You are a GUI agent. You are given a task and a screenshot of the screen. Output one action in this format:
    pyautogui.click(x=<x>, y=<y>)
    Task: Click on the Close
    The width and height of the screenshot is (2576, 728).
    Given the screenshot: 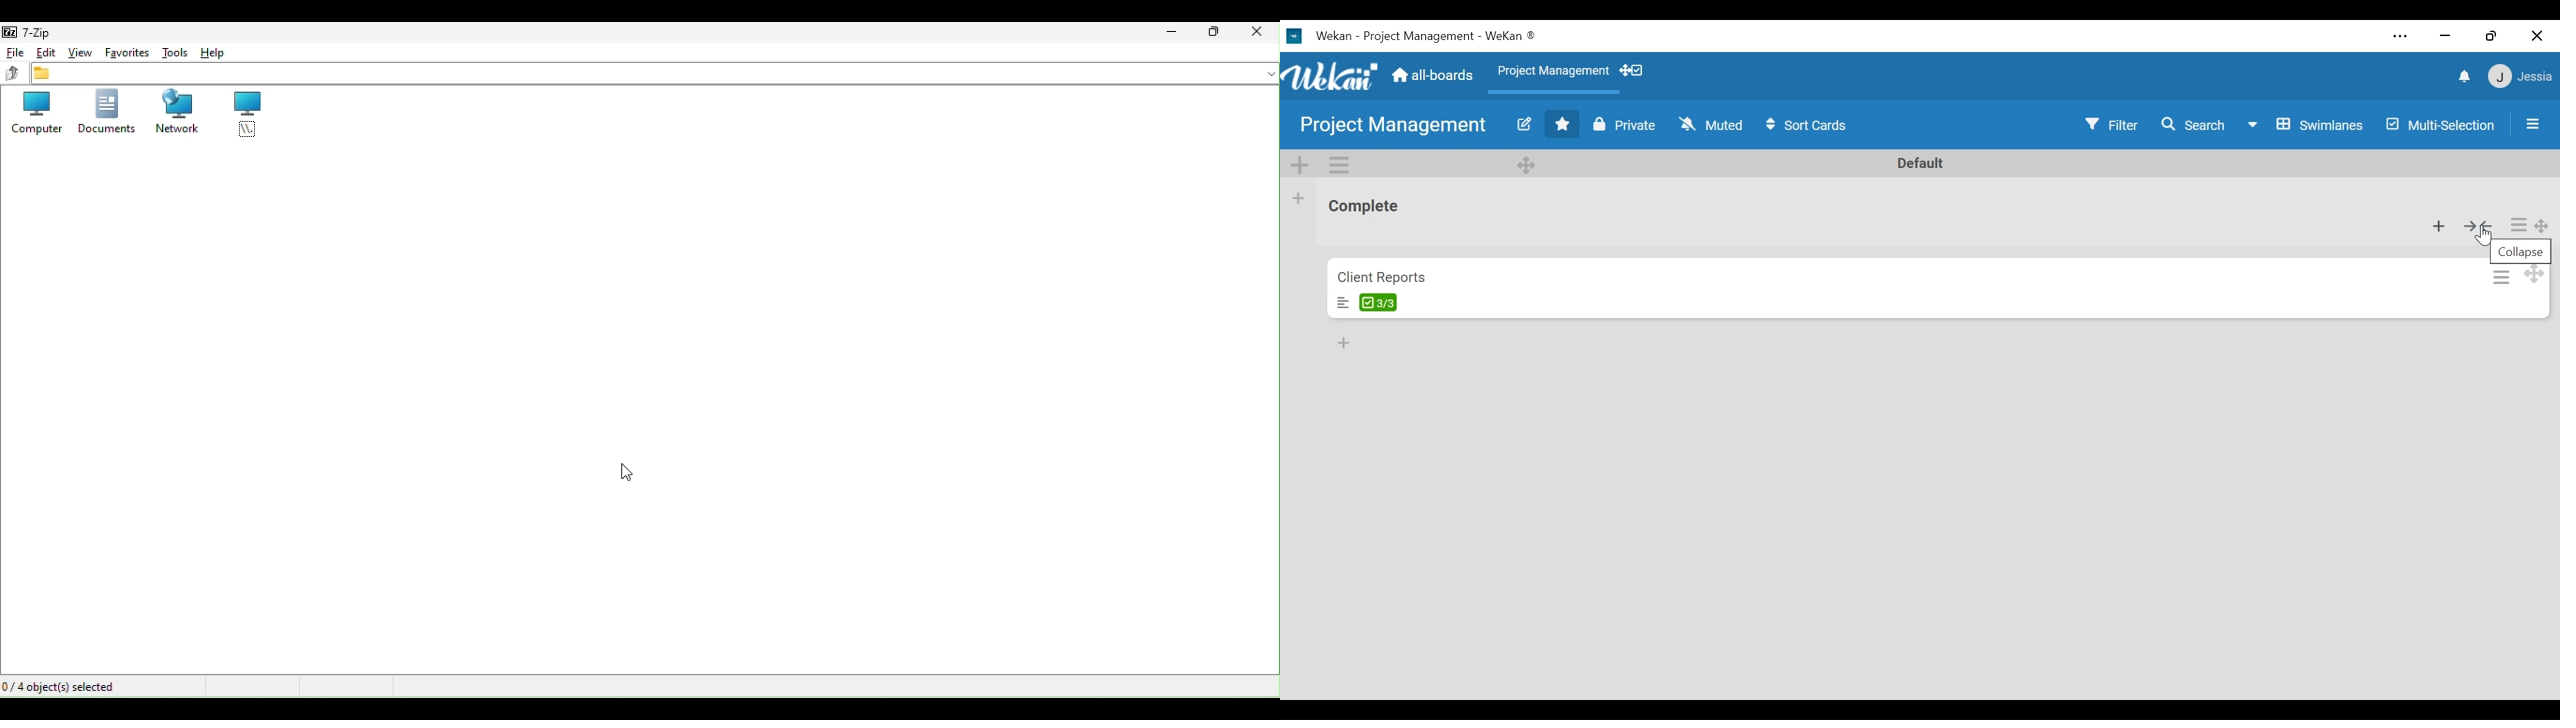 What is the action you would take?
    pyautogui.click(x=2538, y=35)
    